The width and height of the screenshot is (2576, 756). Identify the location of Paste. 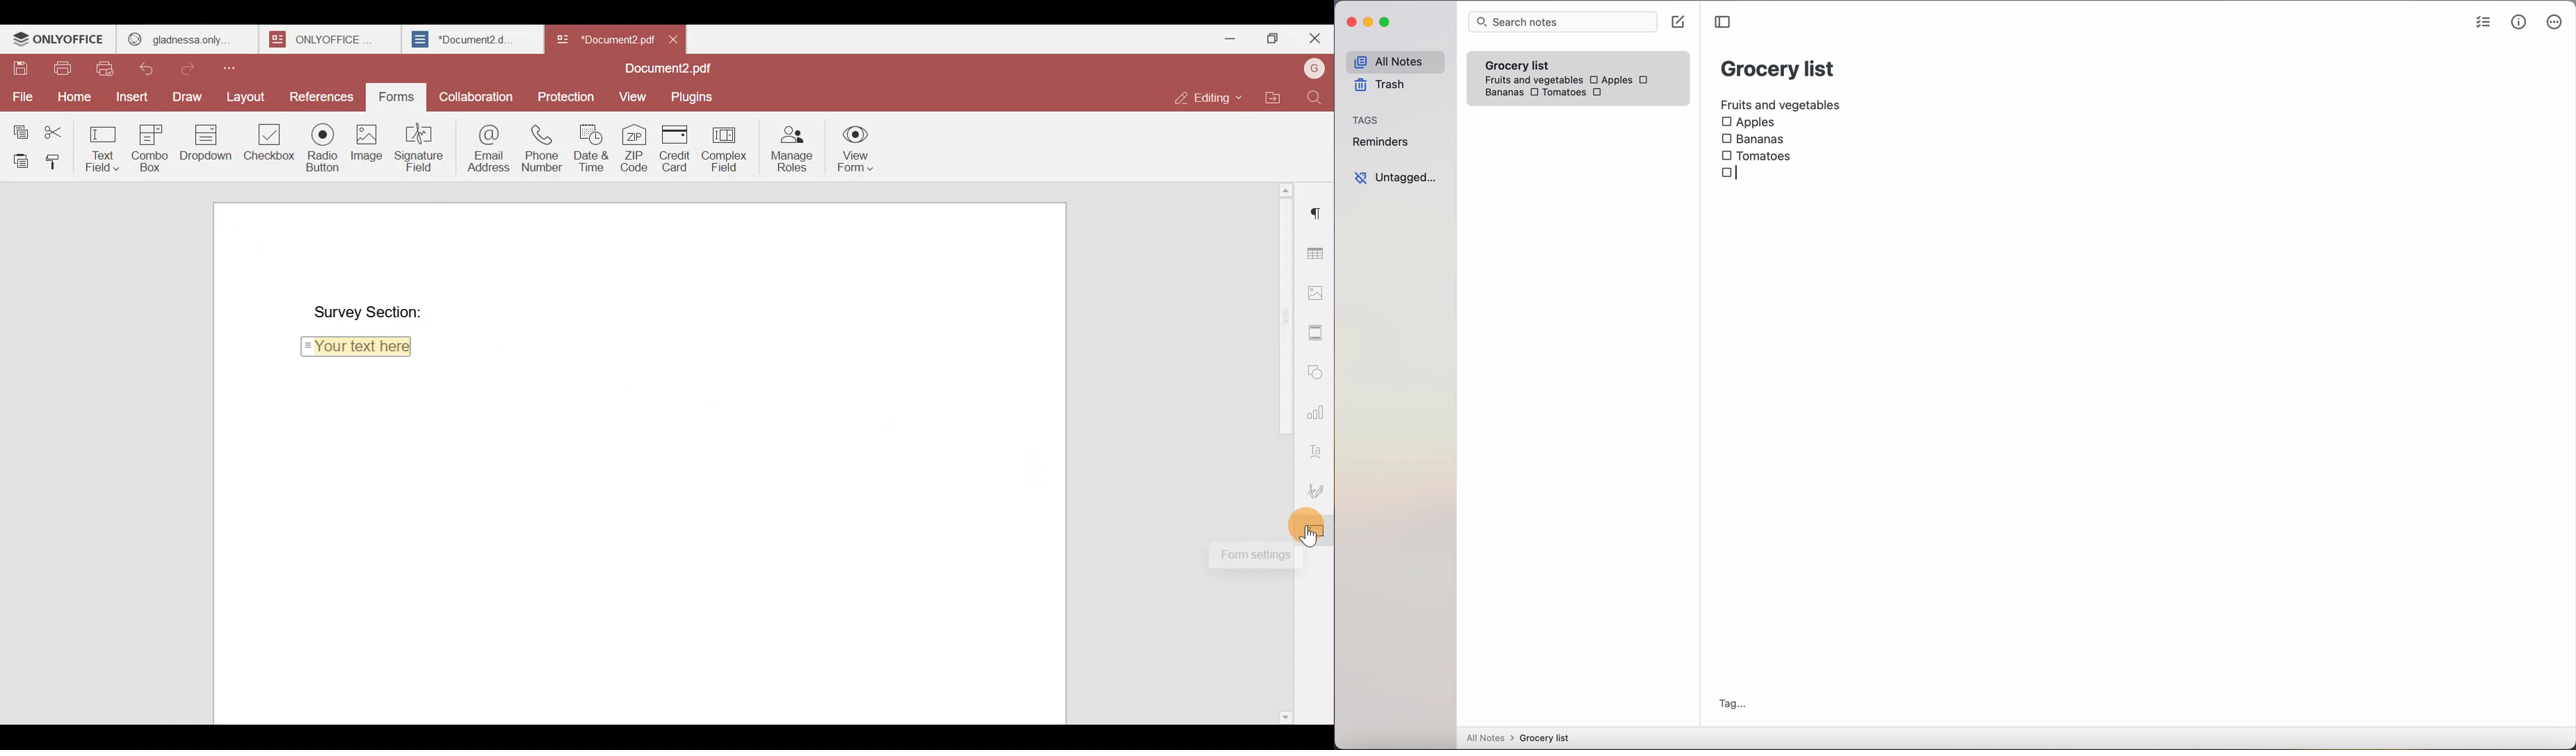
(17, 158).